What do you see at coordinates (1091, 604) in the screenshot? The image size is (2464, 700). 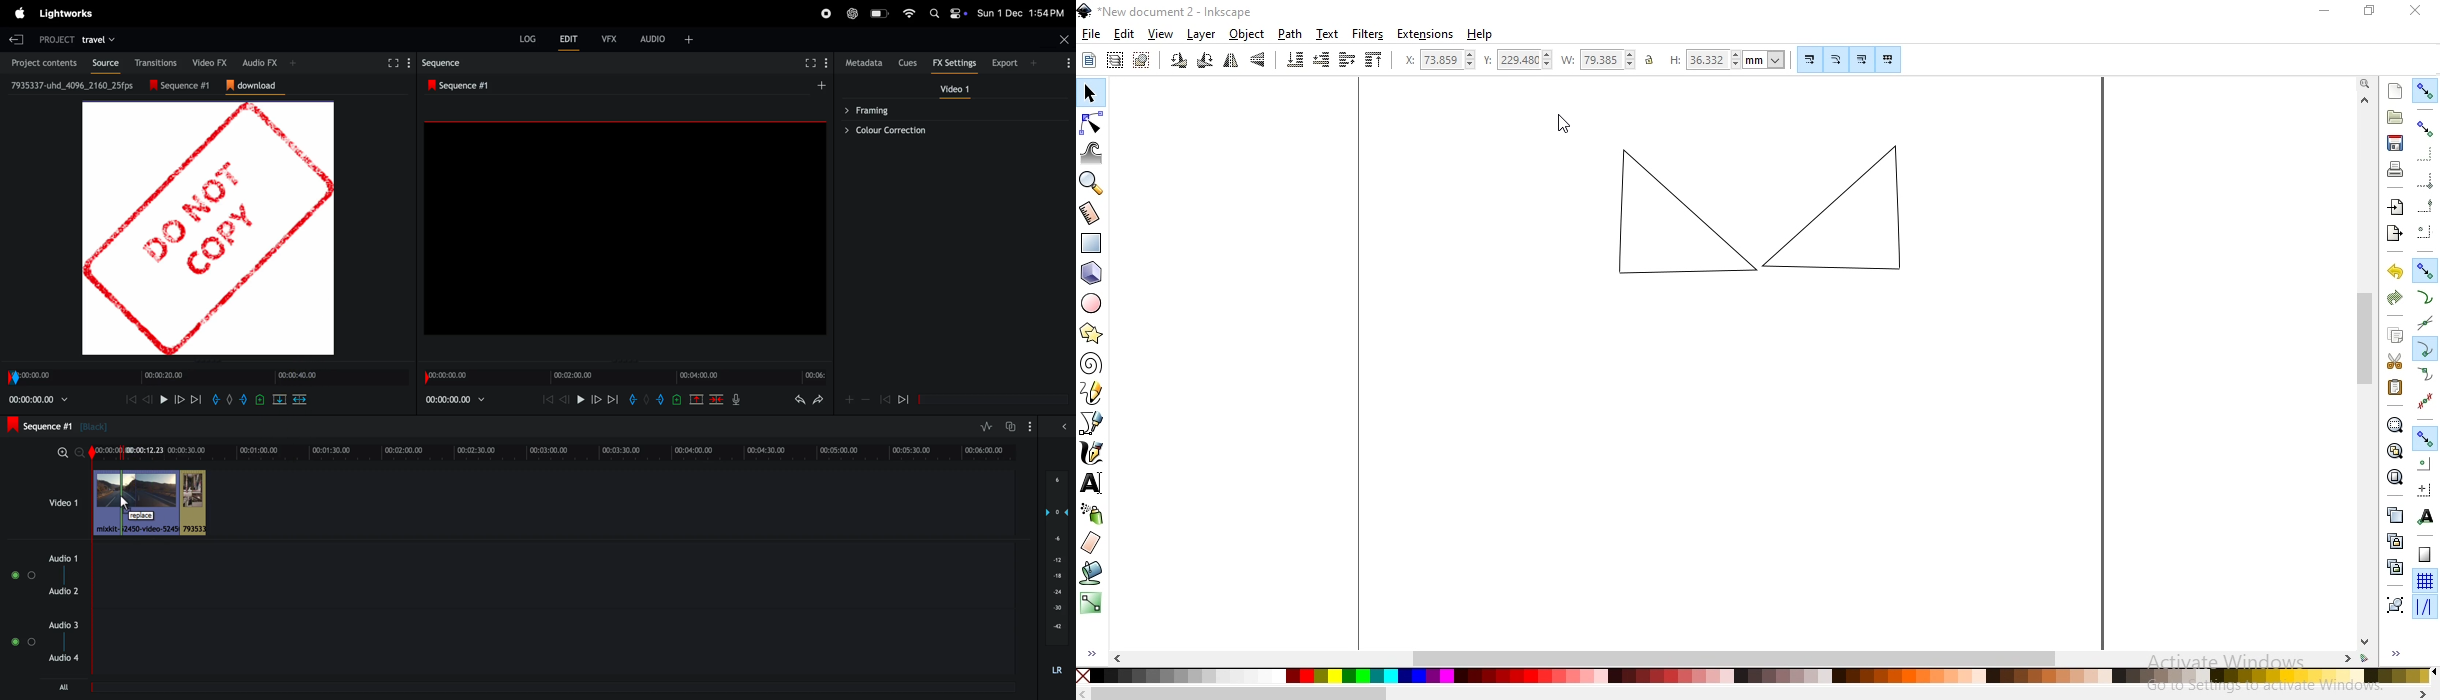 I see `create and edit gradients` at bounding box center [1091, 604].